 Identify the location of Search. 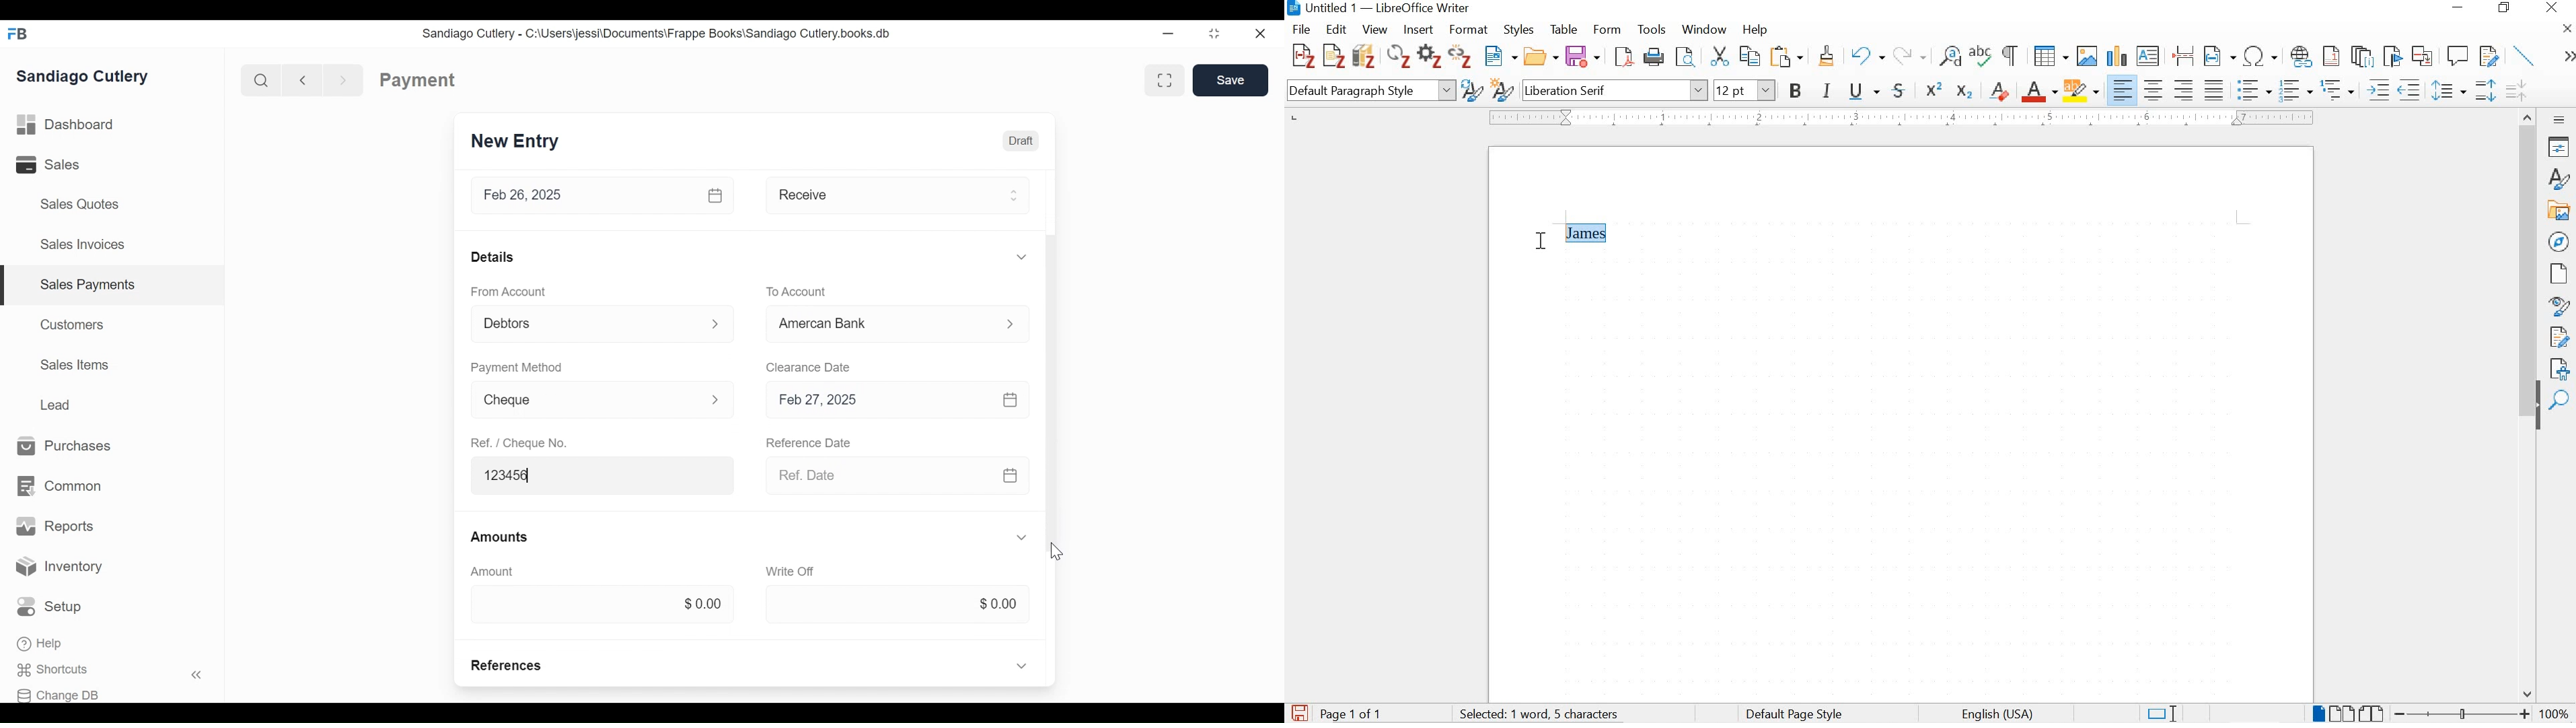
(258, 80).